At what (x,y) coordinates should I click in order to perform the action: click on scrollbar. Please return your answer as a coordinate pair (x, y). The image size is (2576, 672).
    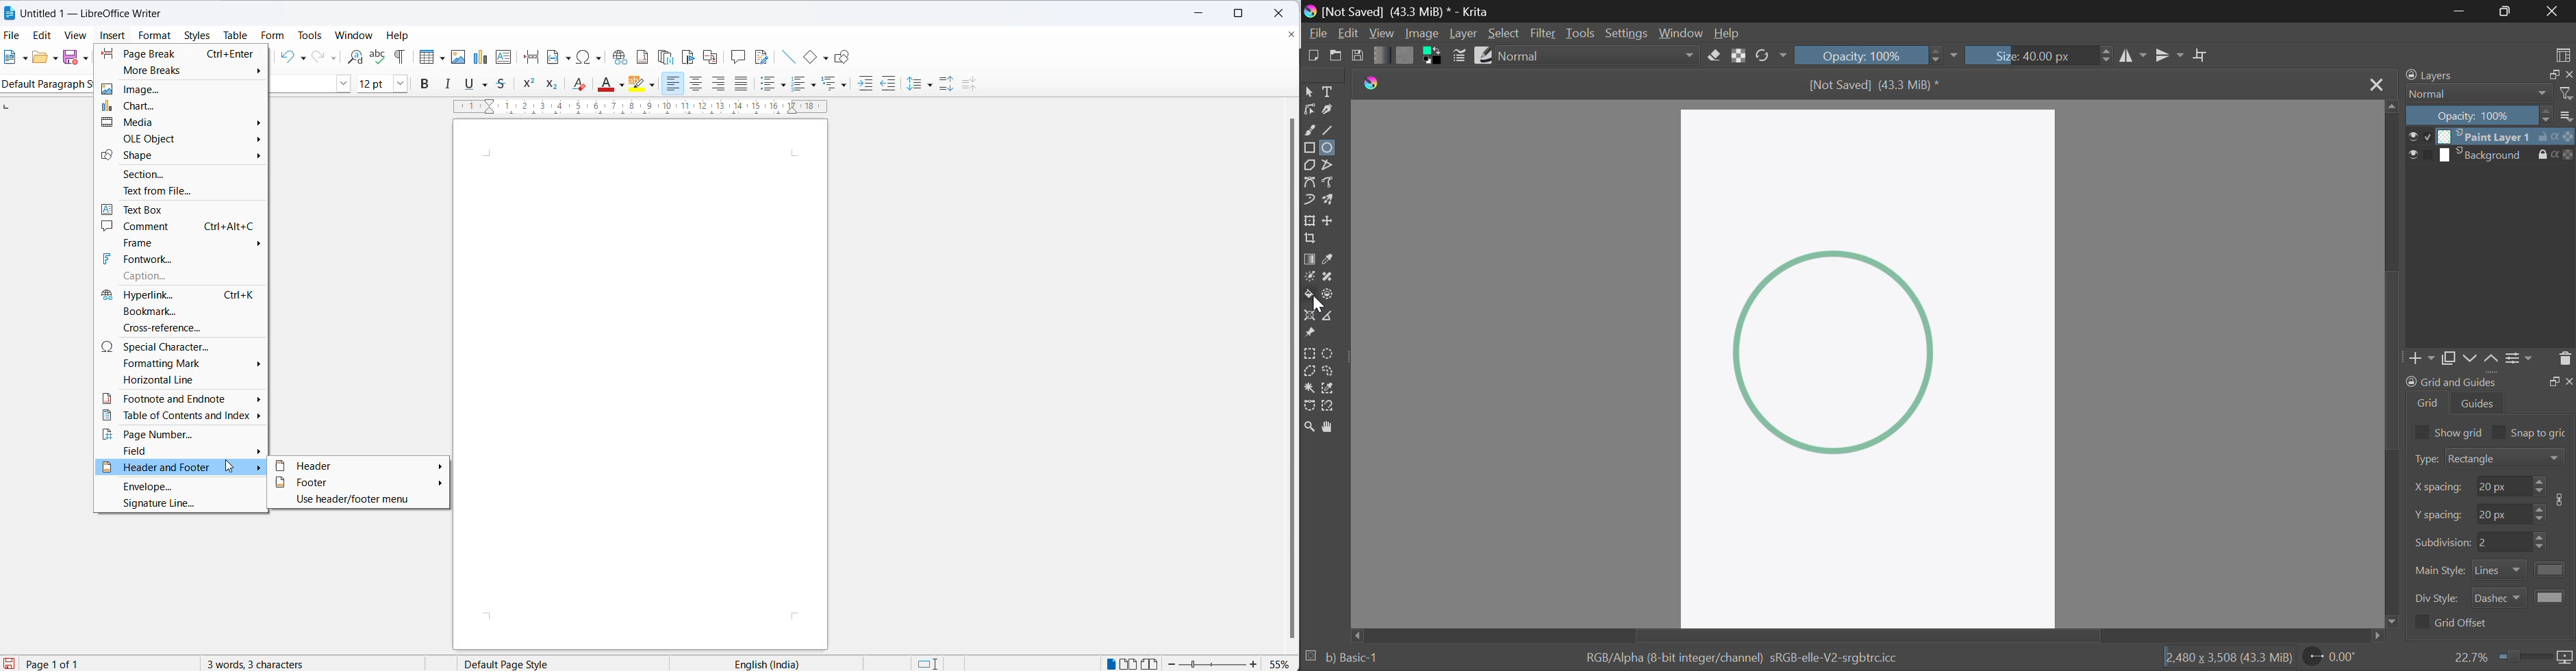
    Looking at the image, I should click on (1278, 374).